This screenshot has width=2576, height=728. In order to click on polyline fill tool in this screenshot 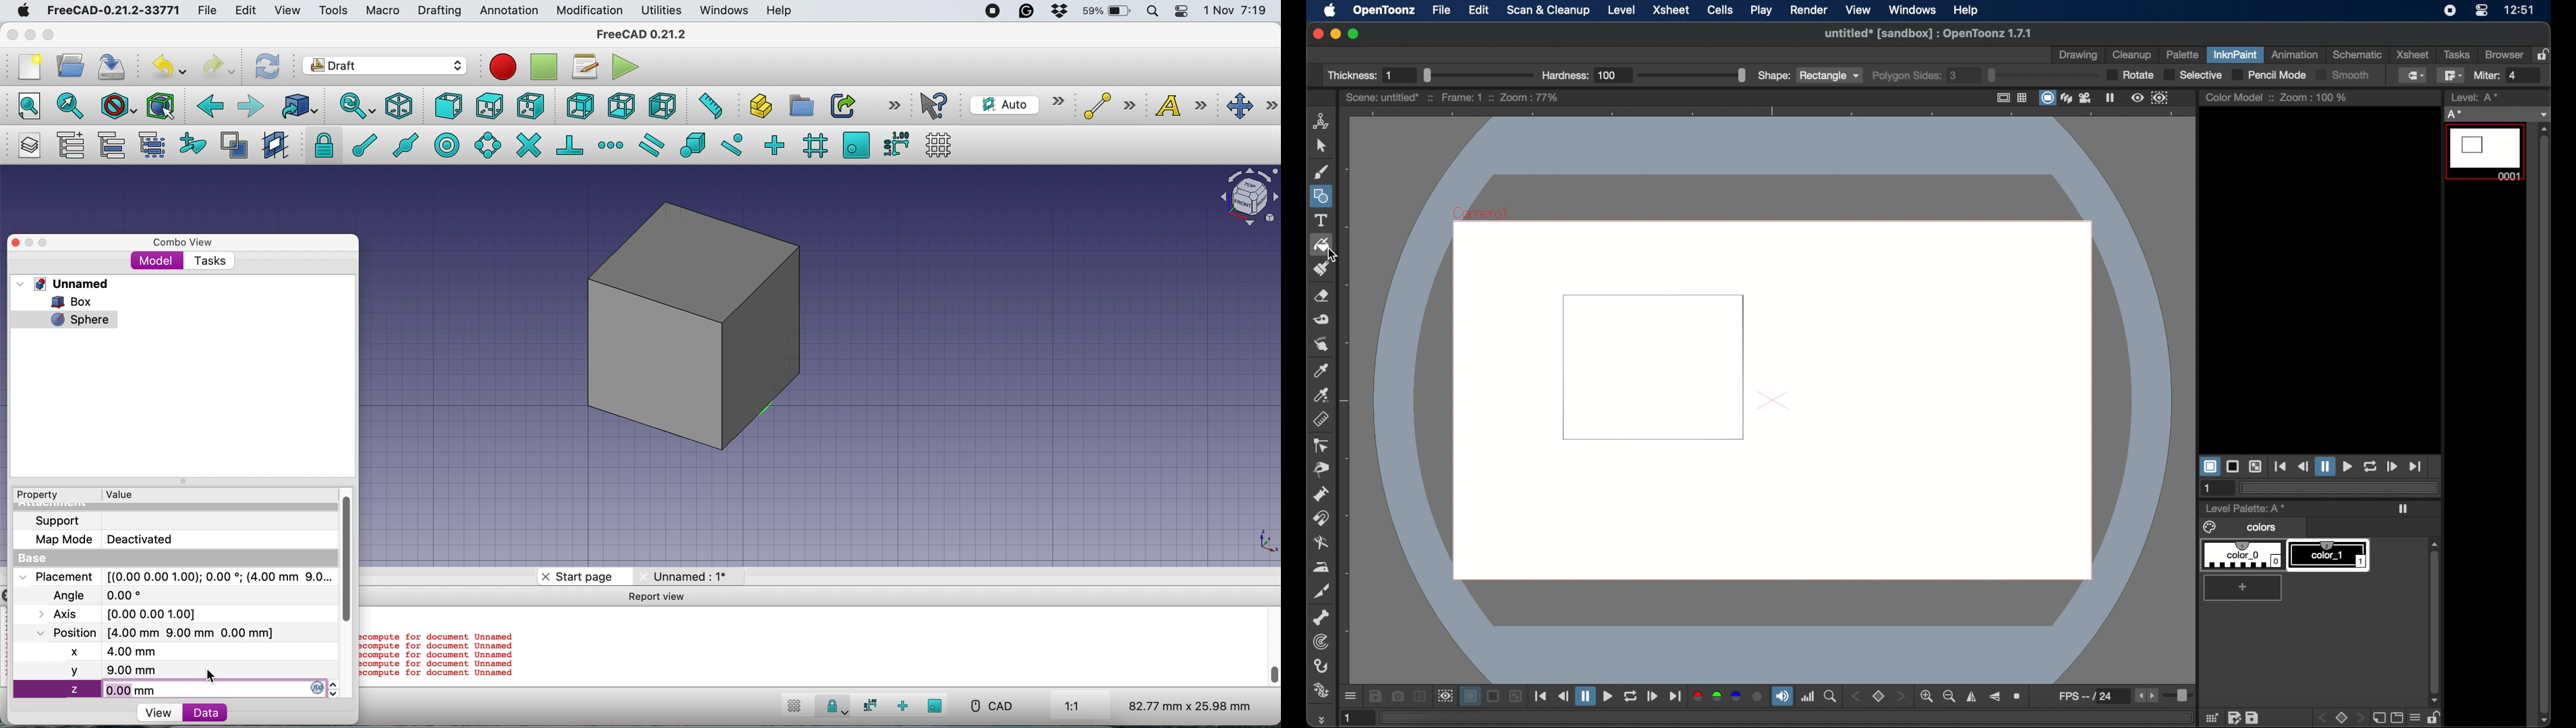, I will do `click(2451, 75)`.